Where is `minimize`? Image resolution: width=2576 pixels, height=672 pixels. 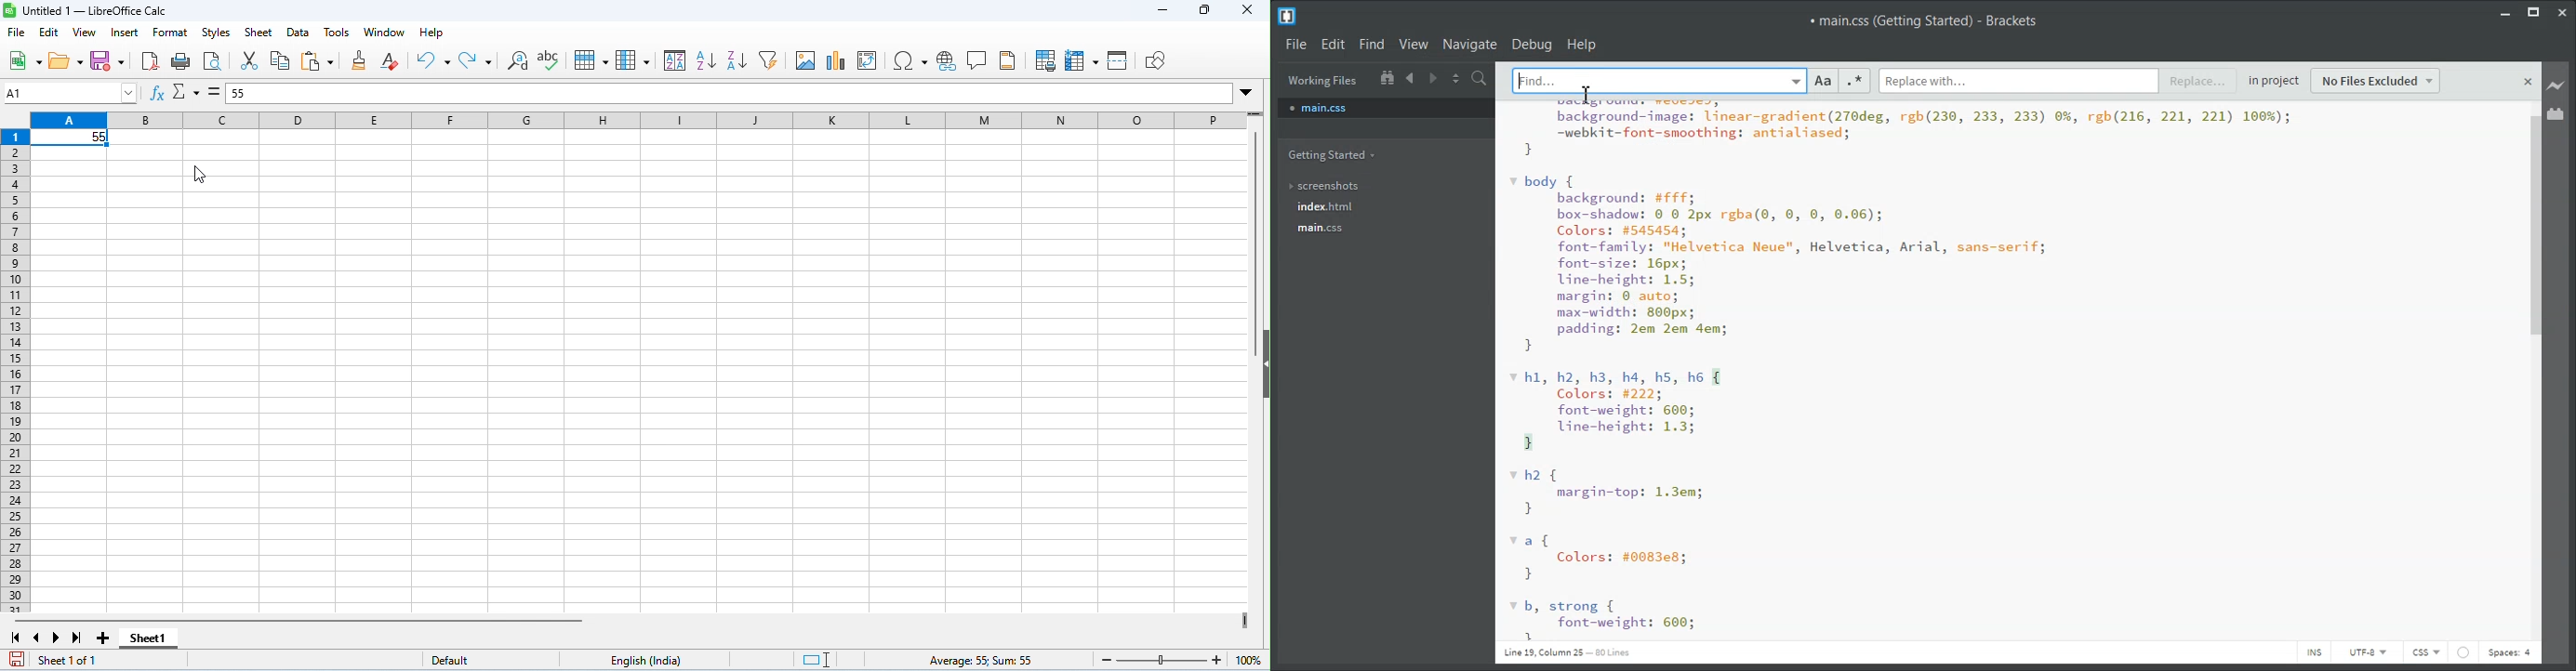
minimize is located at coordinates (1160, 12).